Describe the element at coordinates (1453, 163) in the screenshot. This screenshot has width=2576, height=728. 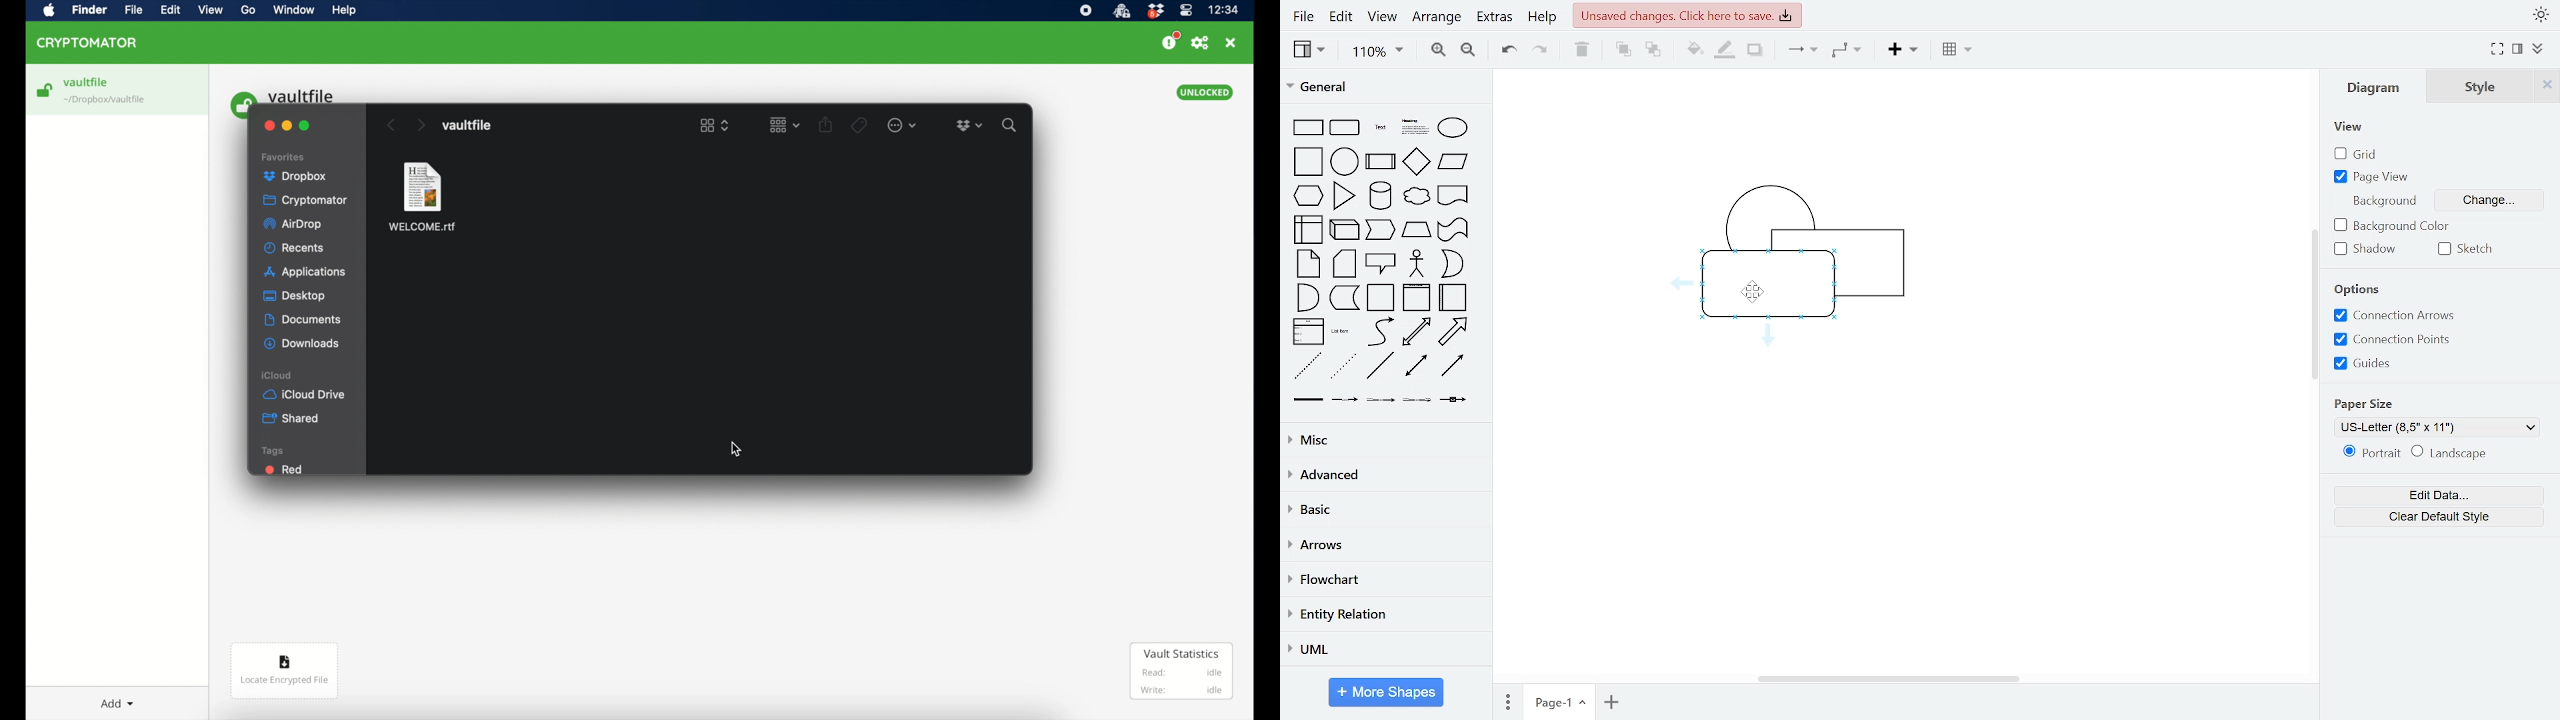
I see `parallelogram` at that location.